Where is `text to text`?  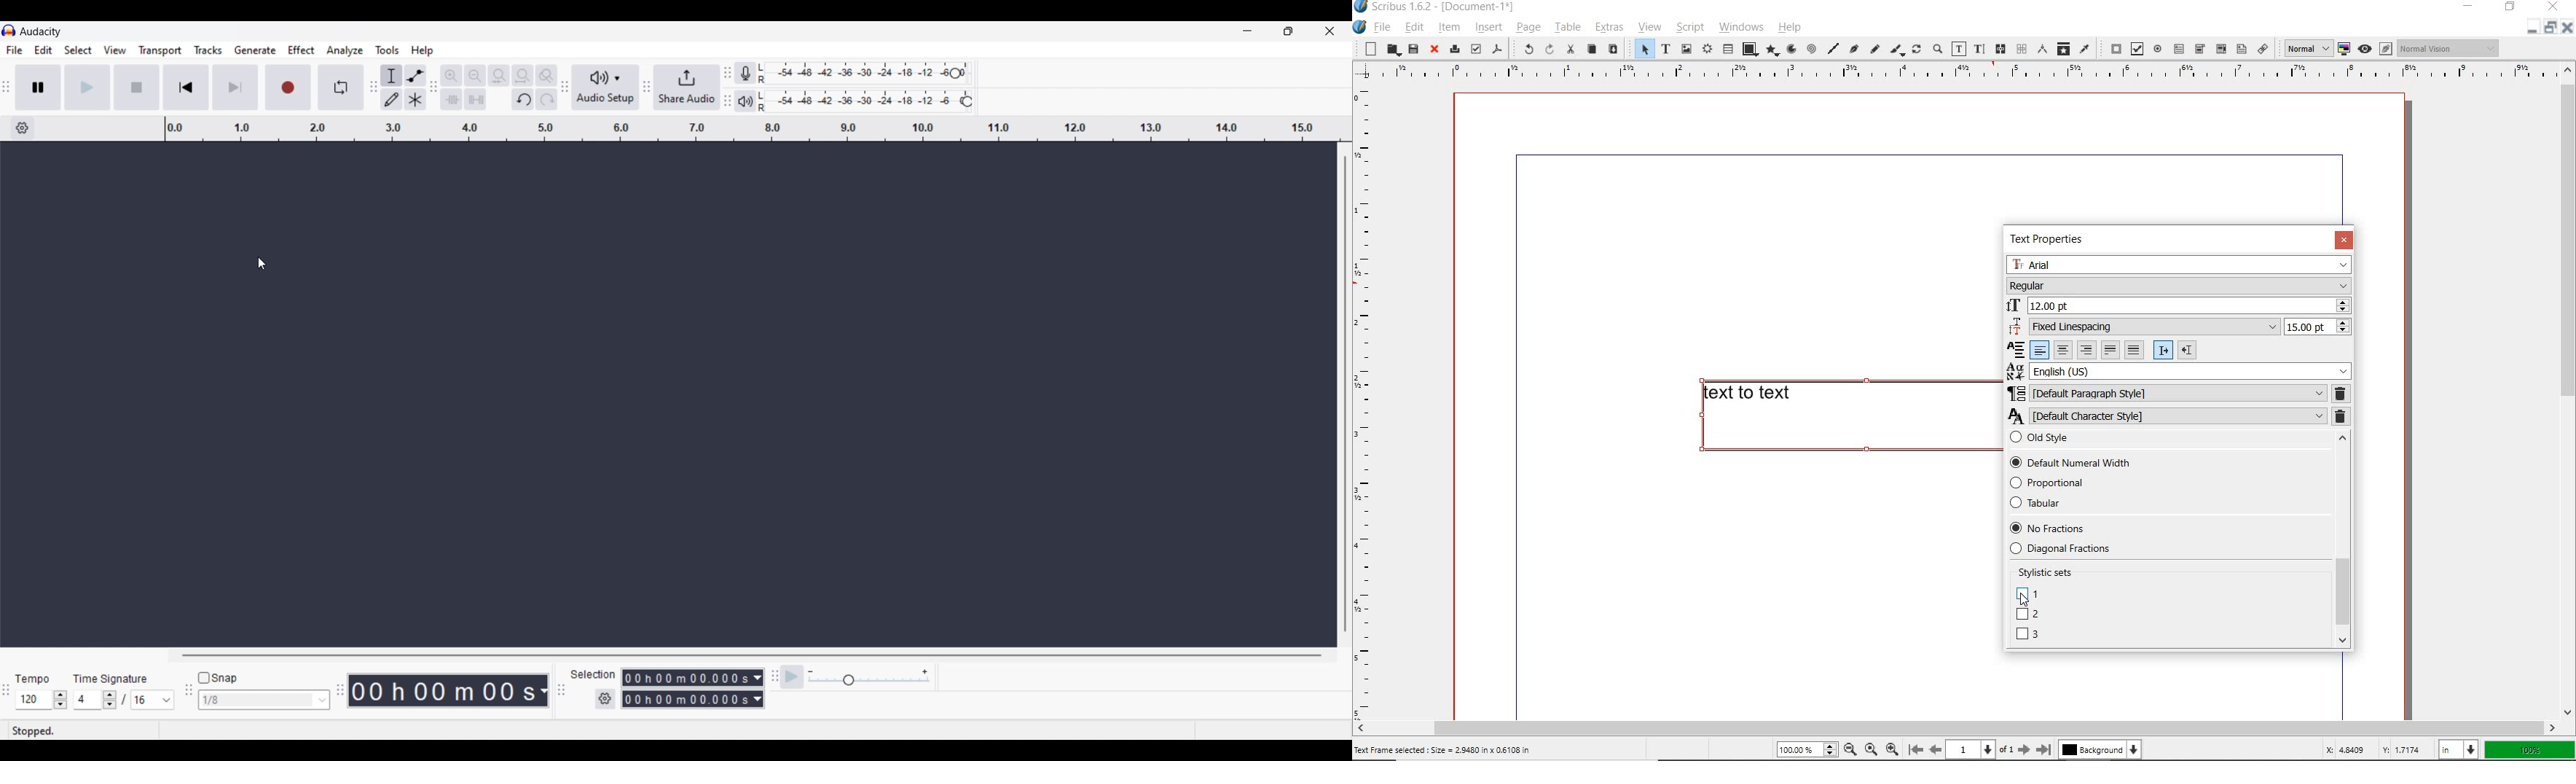 text to text is located at coordinates (1845, 415).